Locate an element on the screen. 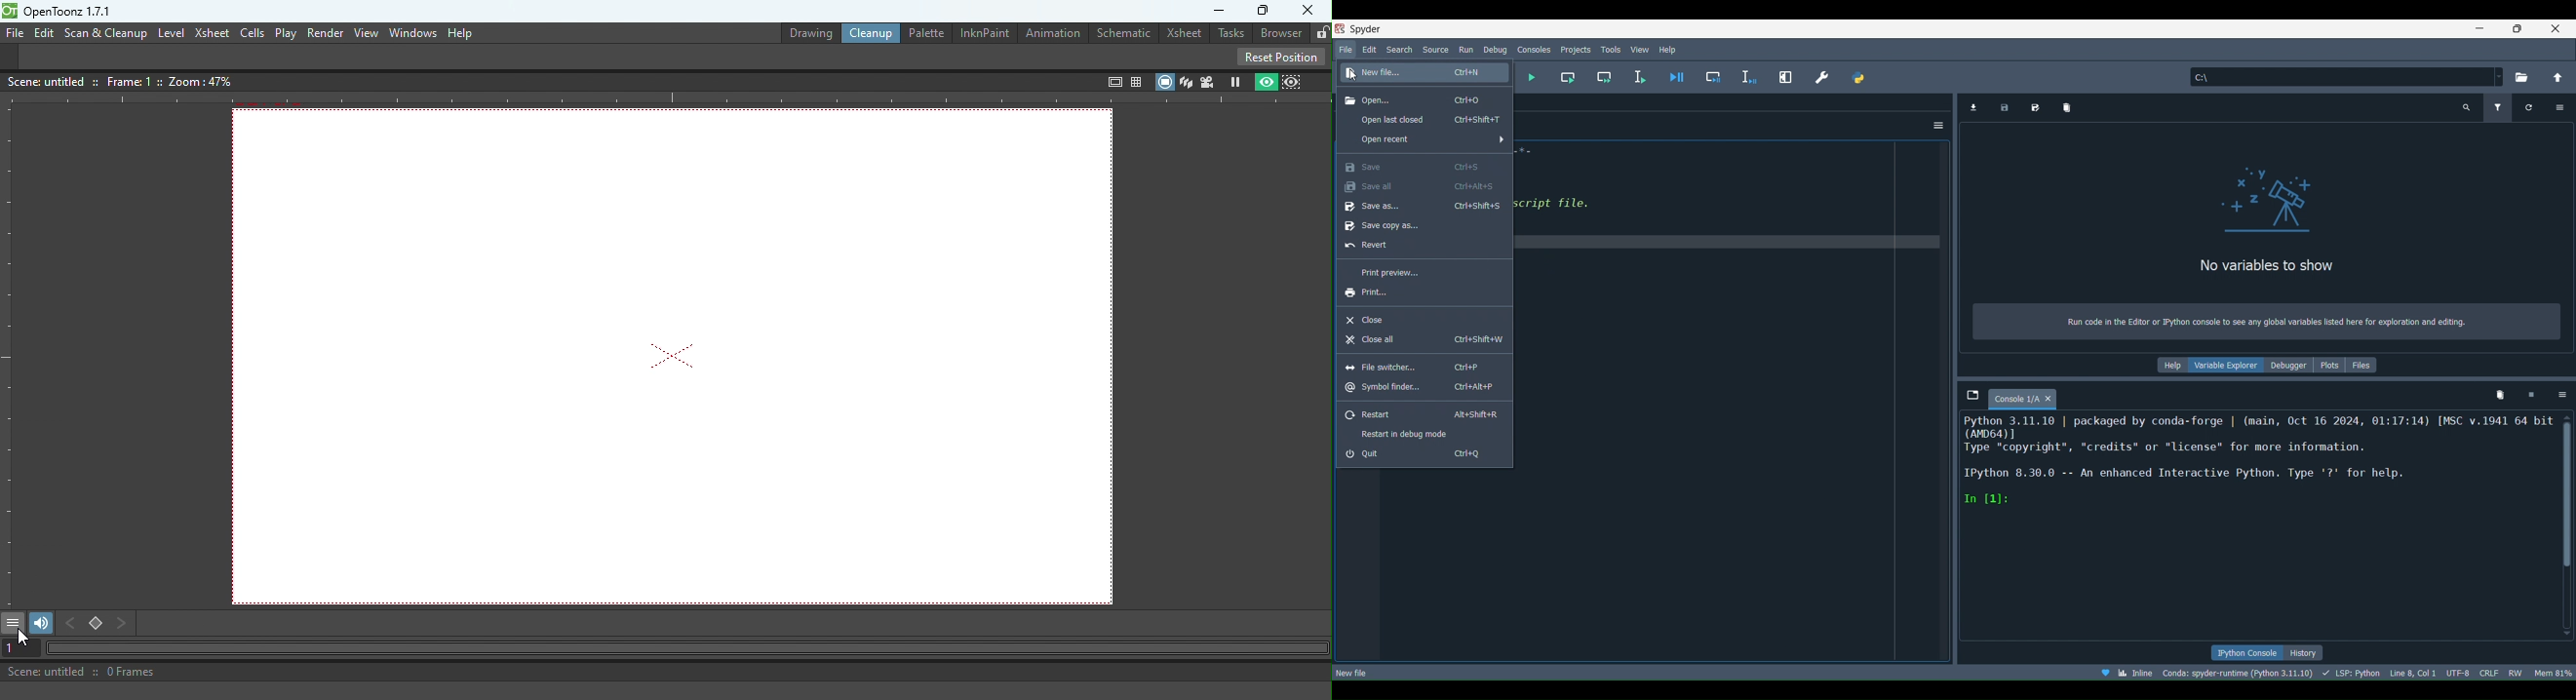 The width and height of the screenshot is (2576, 700). New file is located at coordinates (1419, 73).